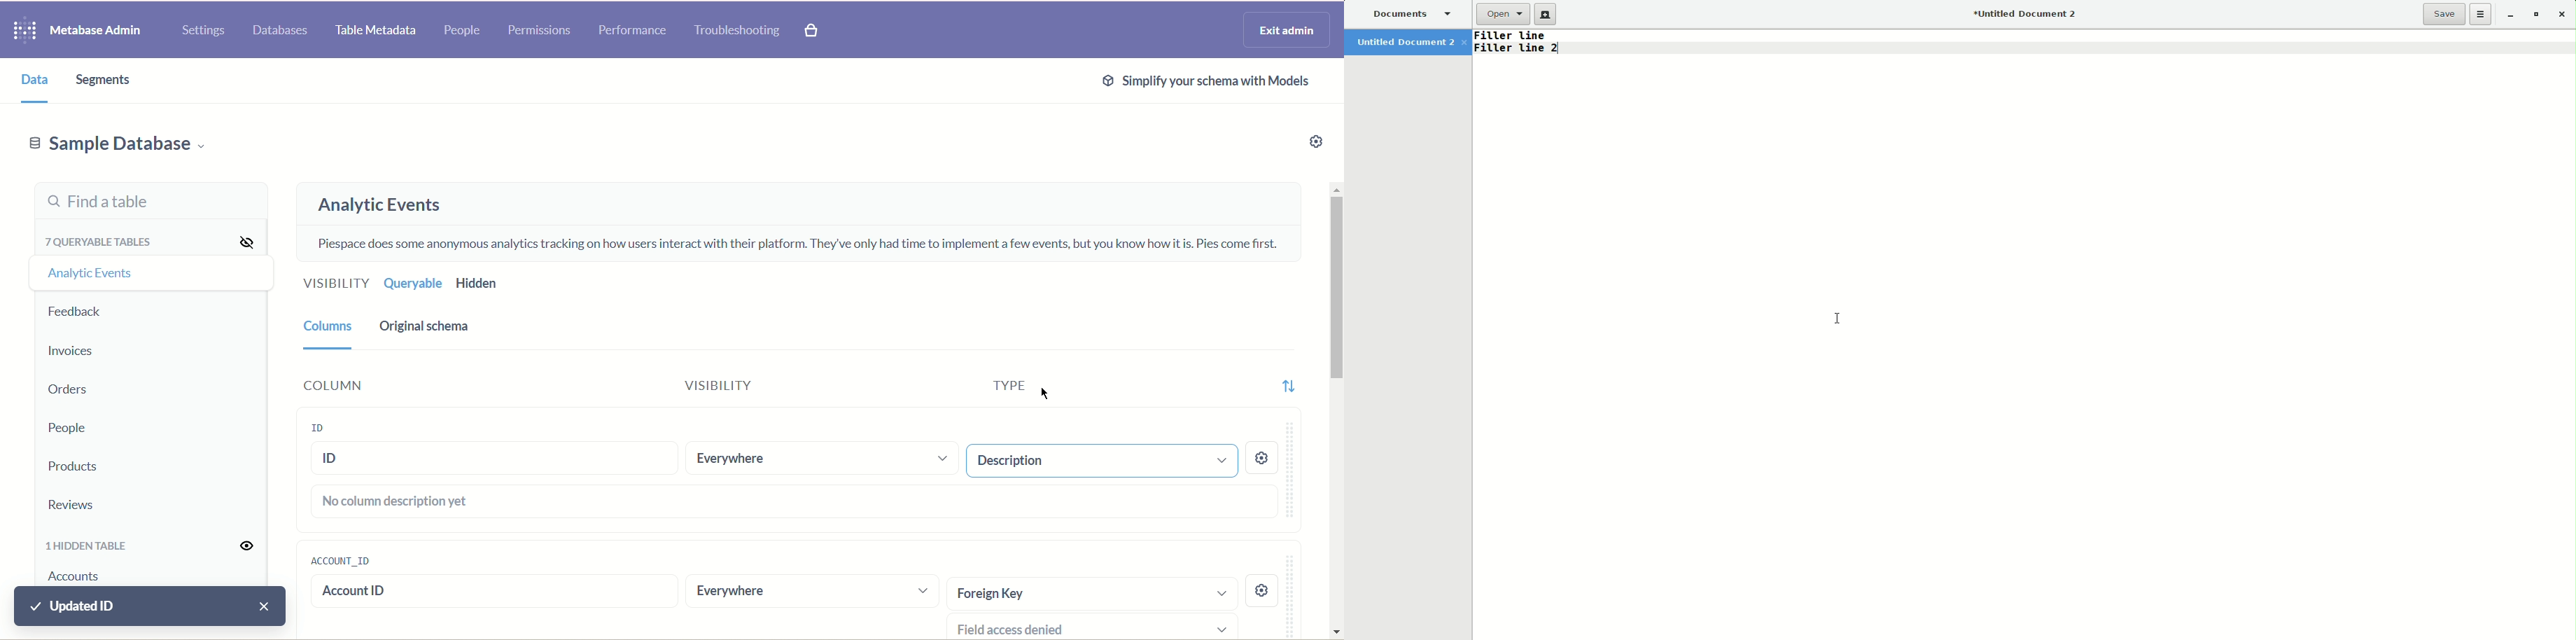  Describe the element at coordinates (795, 244) in the screenshot. I see `piespace does some anonymous analytics tracking on how users interact on their platform. they have only had only a few events to implement, but you know how it is. pies comes first` at that location.